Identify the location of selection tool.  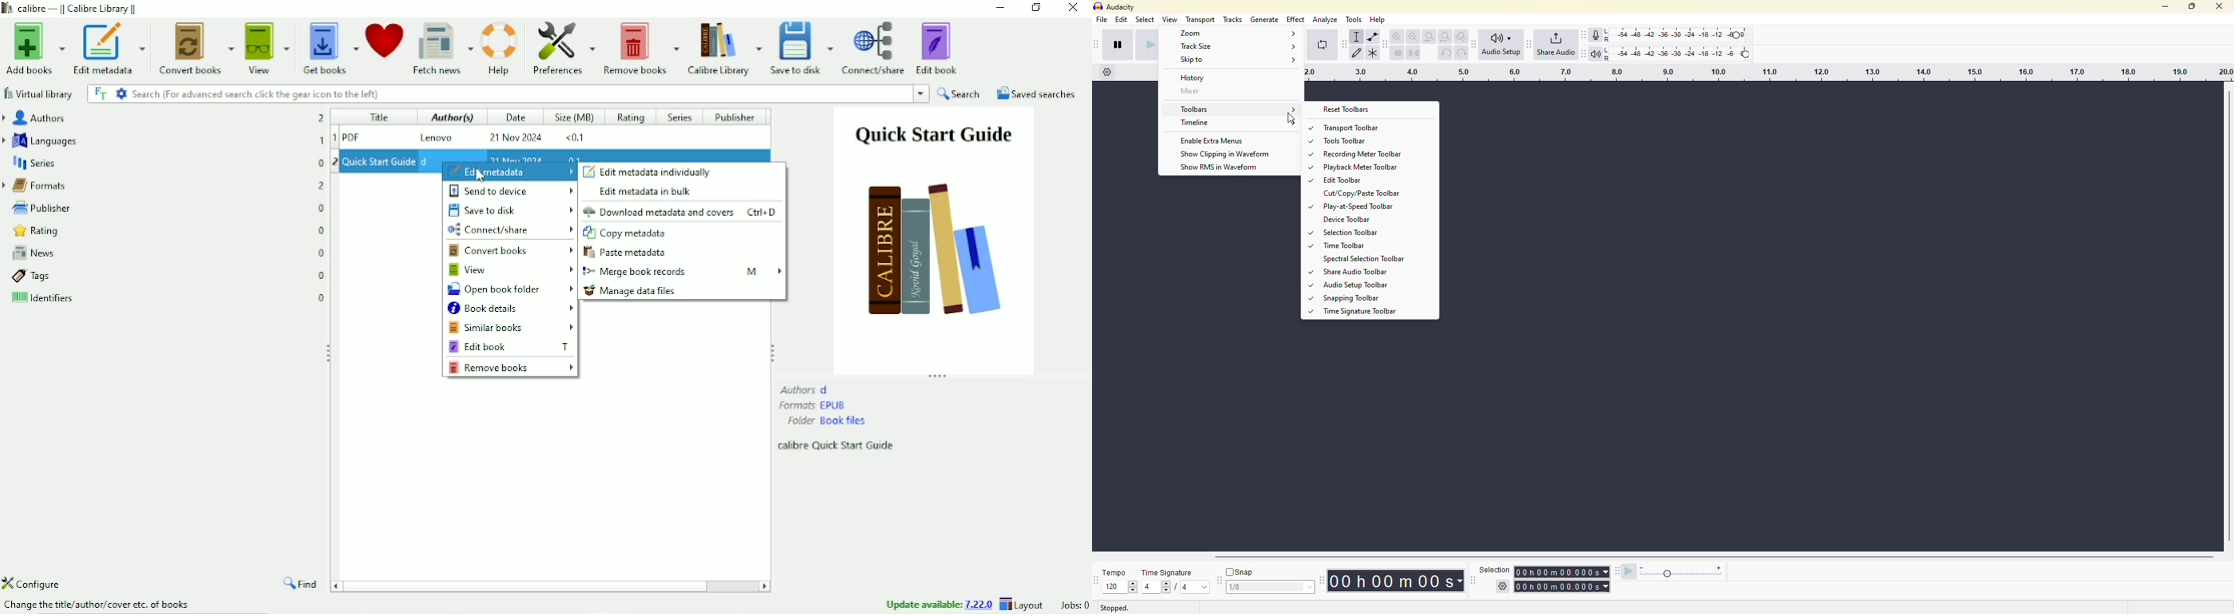
(1357, 37).